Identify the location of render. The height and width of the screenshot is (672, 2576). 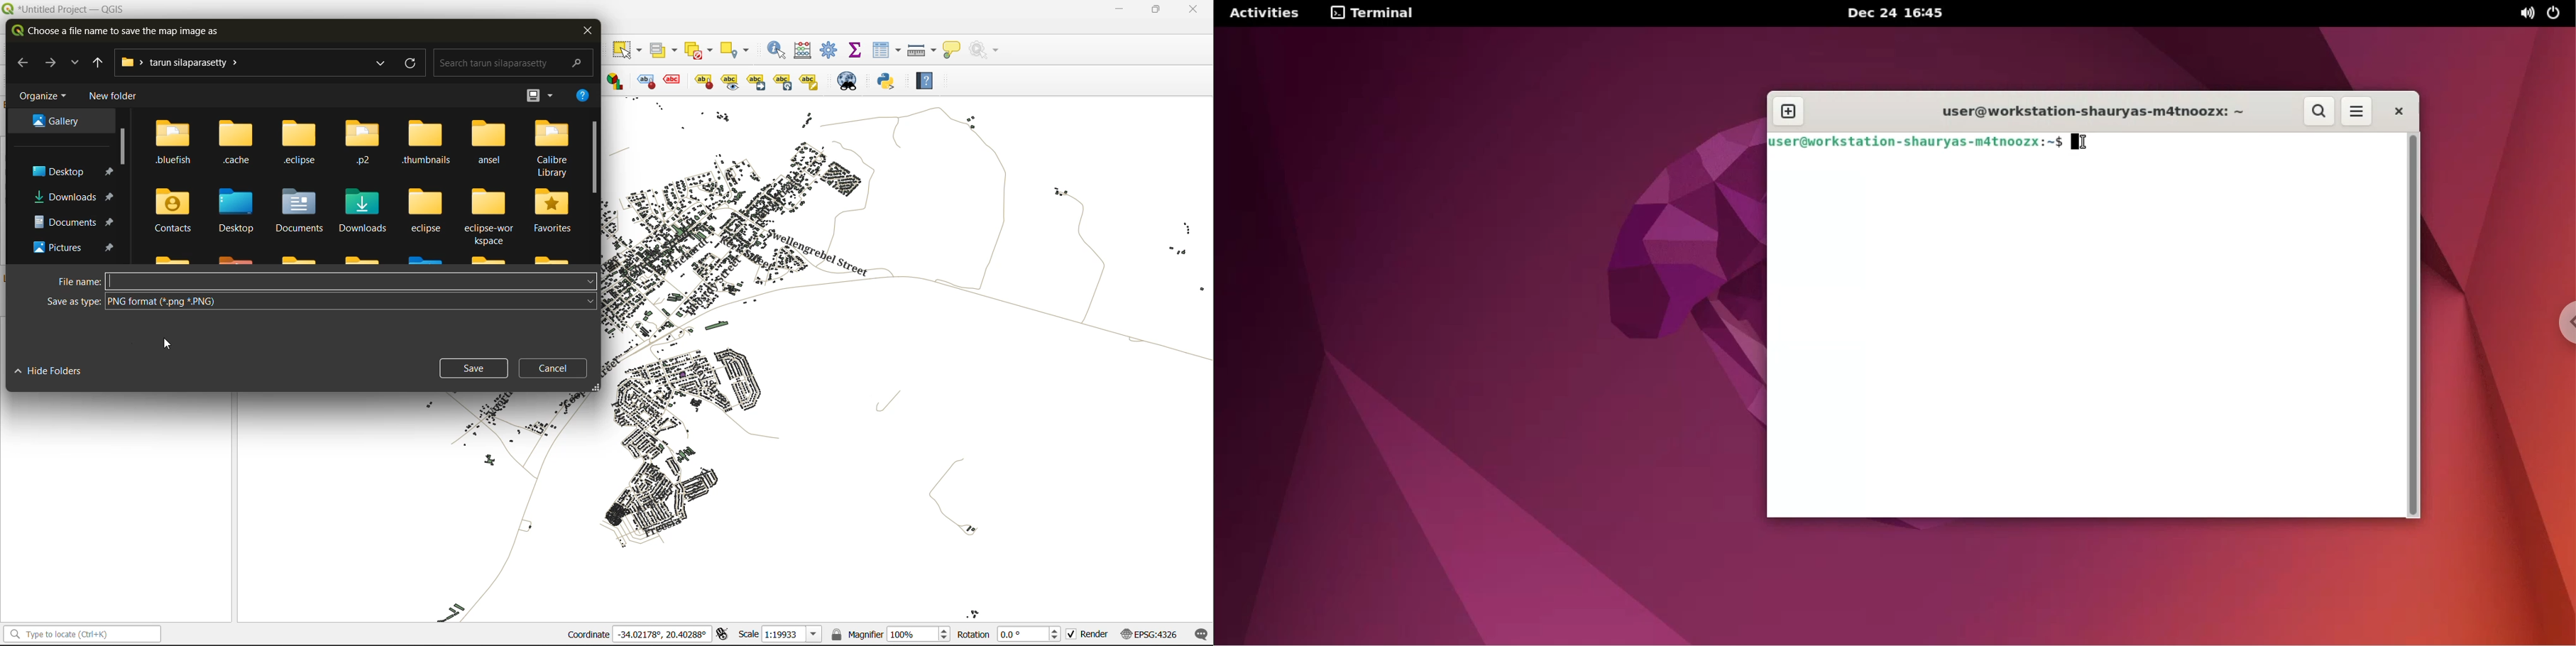
(1085, 637).